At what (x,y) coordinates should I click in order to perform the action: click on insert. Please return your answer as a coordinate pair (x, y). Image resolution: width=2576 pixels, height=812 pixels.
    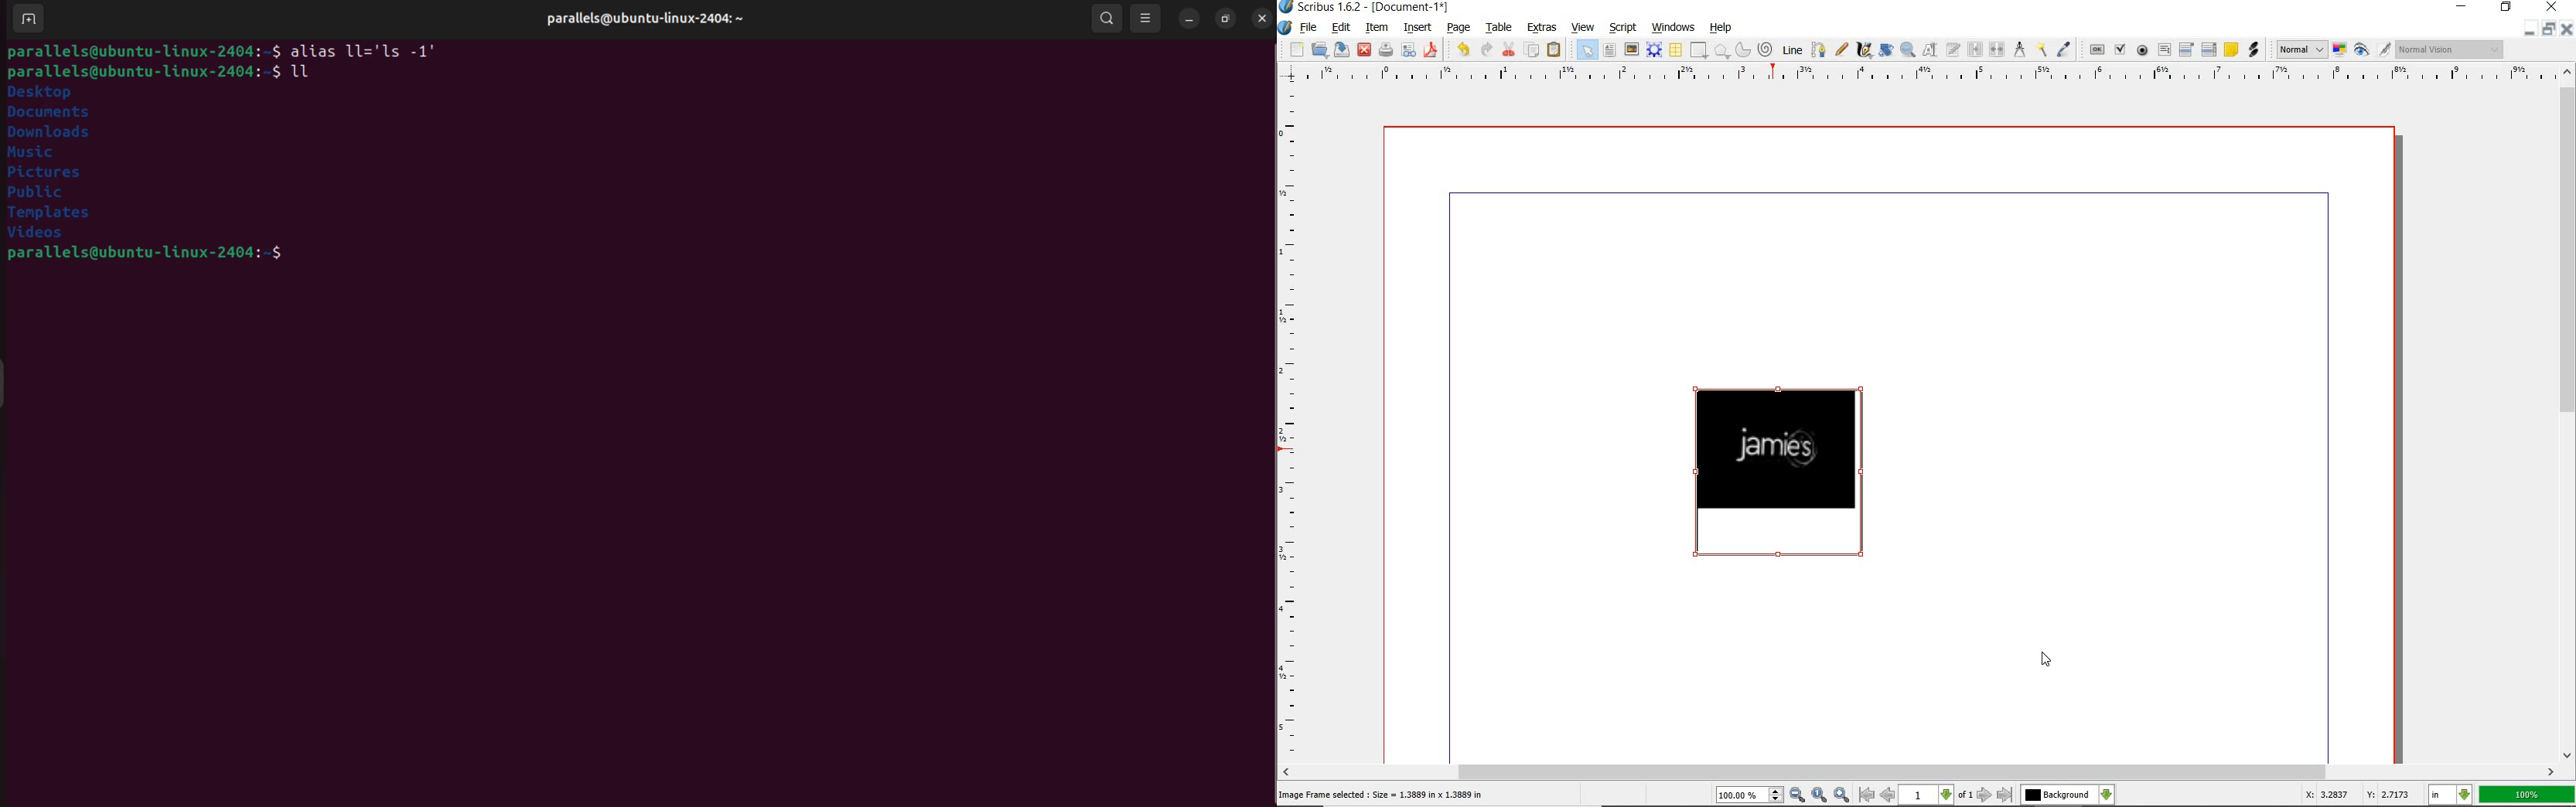
    Looking at the image, I should click on (1417, 26).